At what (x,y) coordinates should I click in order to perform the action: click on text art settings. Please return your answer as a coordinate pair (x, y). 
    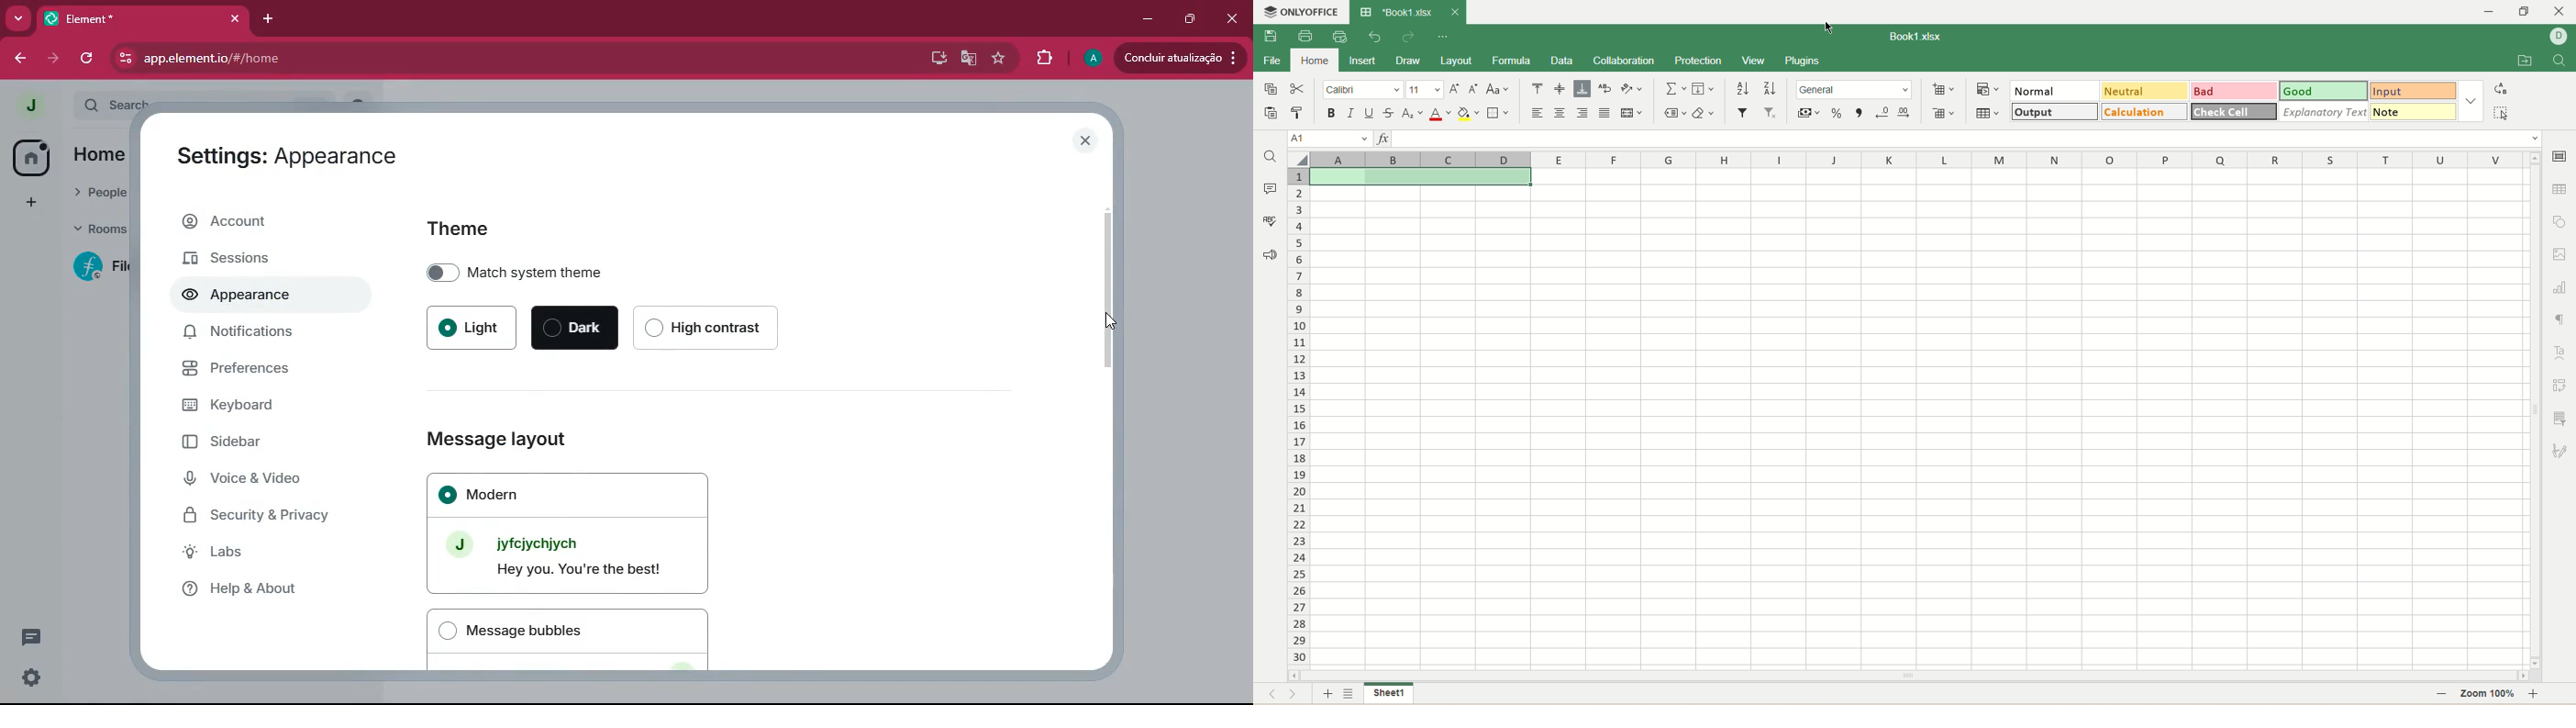
    Looking at the image, I should click on (2562, 353).